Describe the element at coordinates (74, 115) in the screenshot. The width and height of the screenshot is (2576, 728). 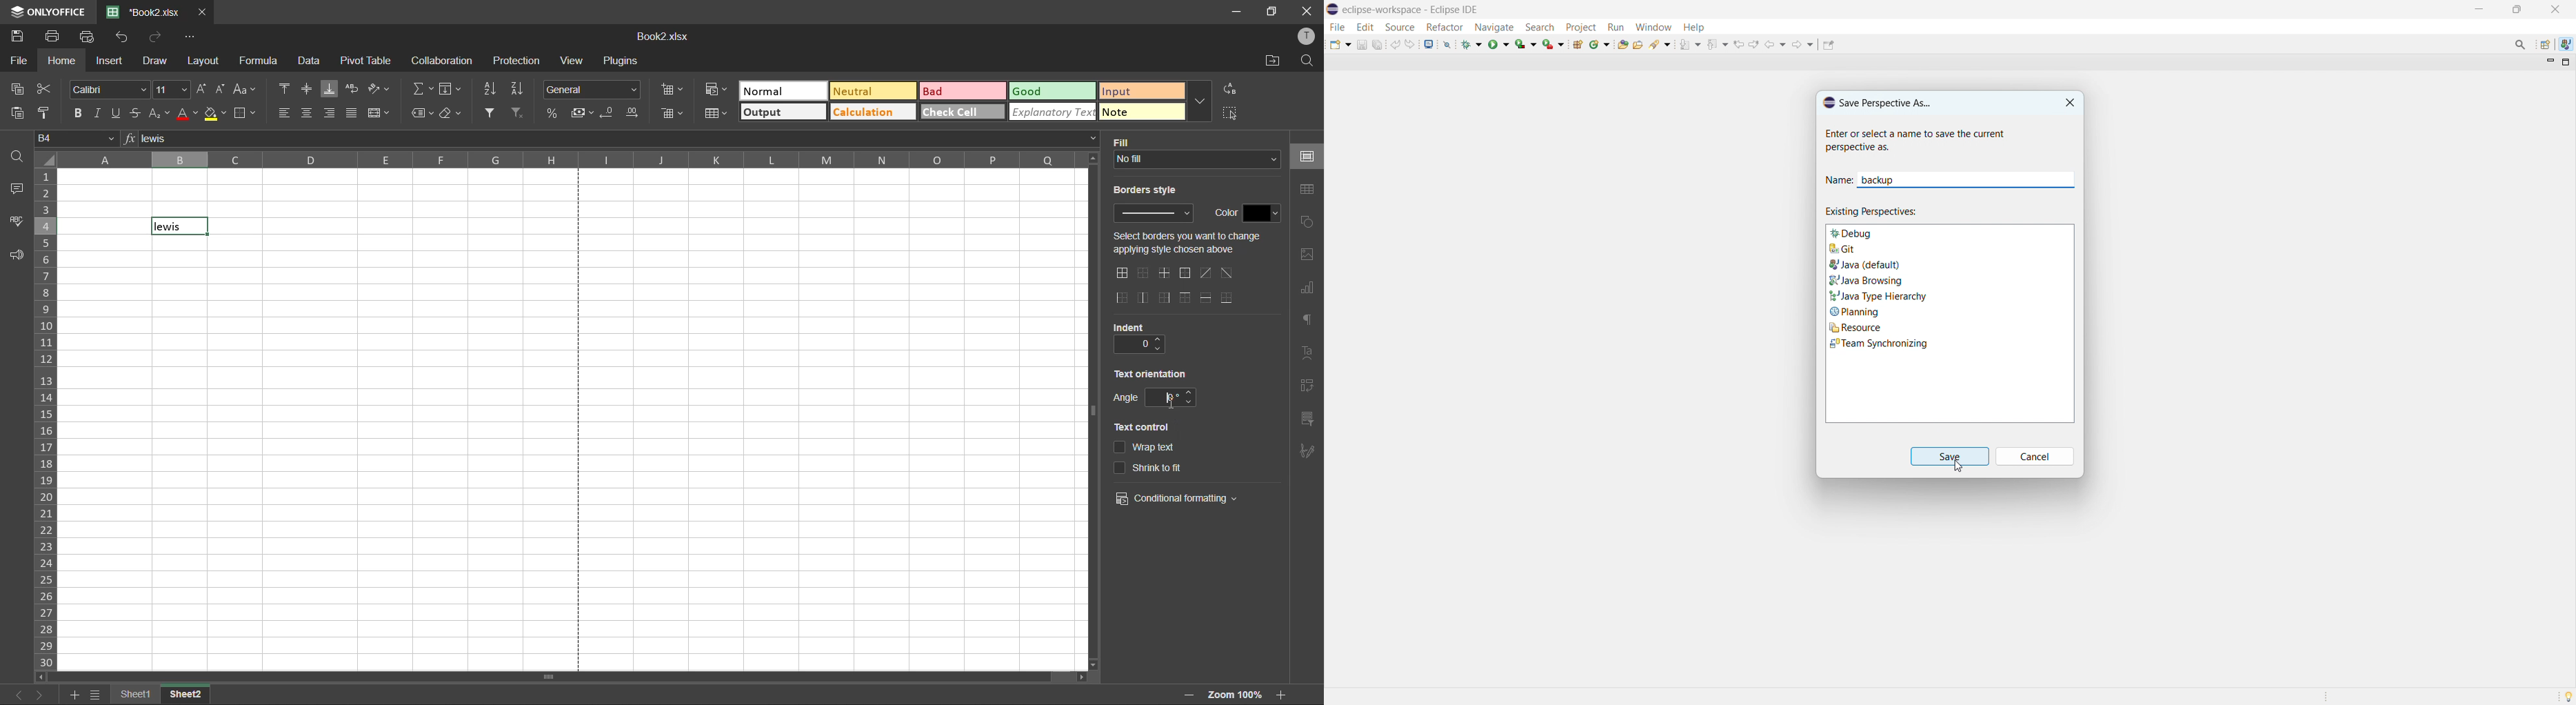
I see `bold` at that location.